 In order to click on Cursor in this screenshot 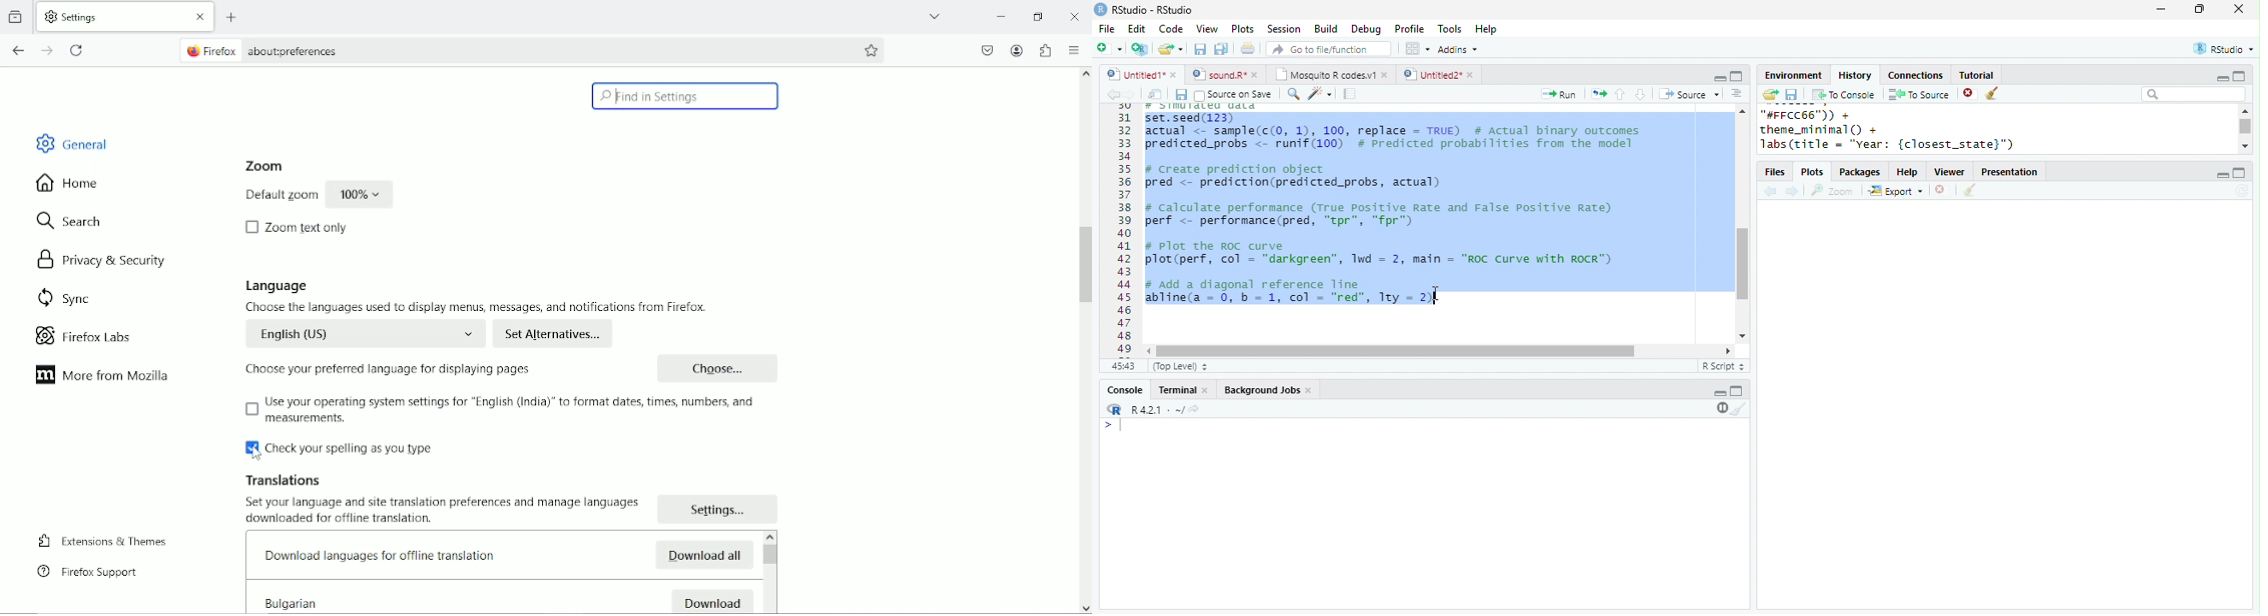, I will do `click(255, 454)`.